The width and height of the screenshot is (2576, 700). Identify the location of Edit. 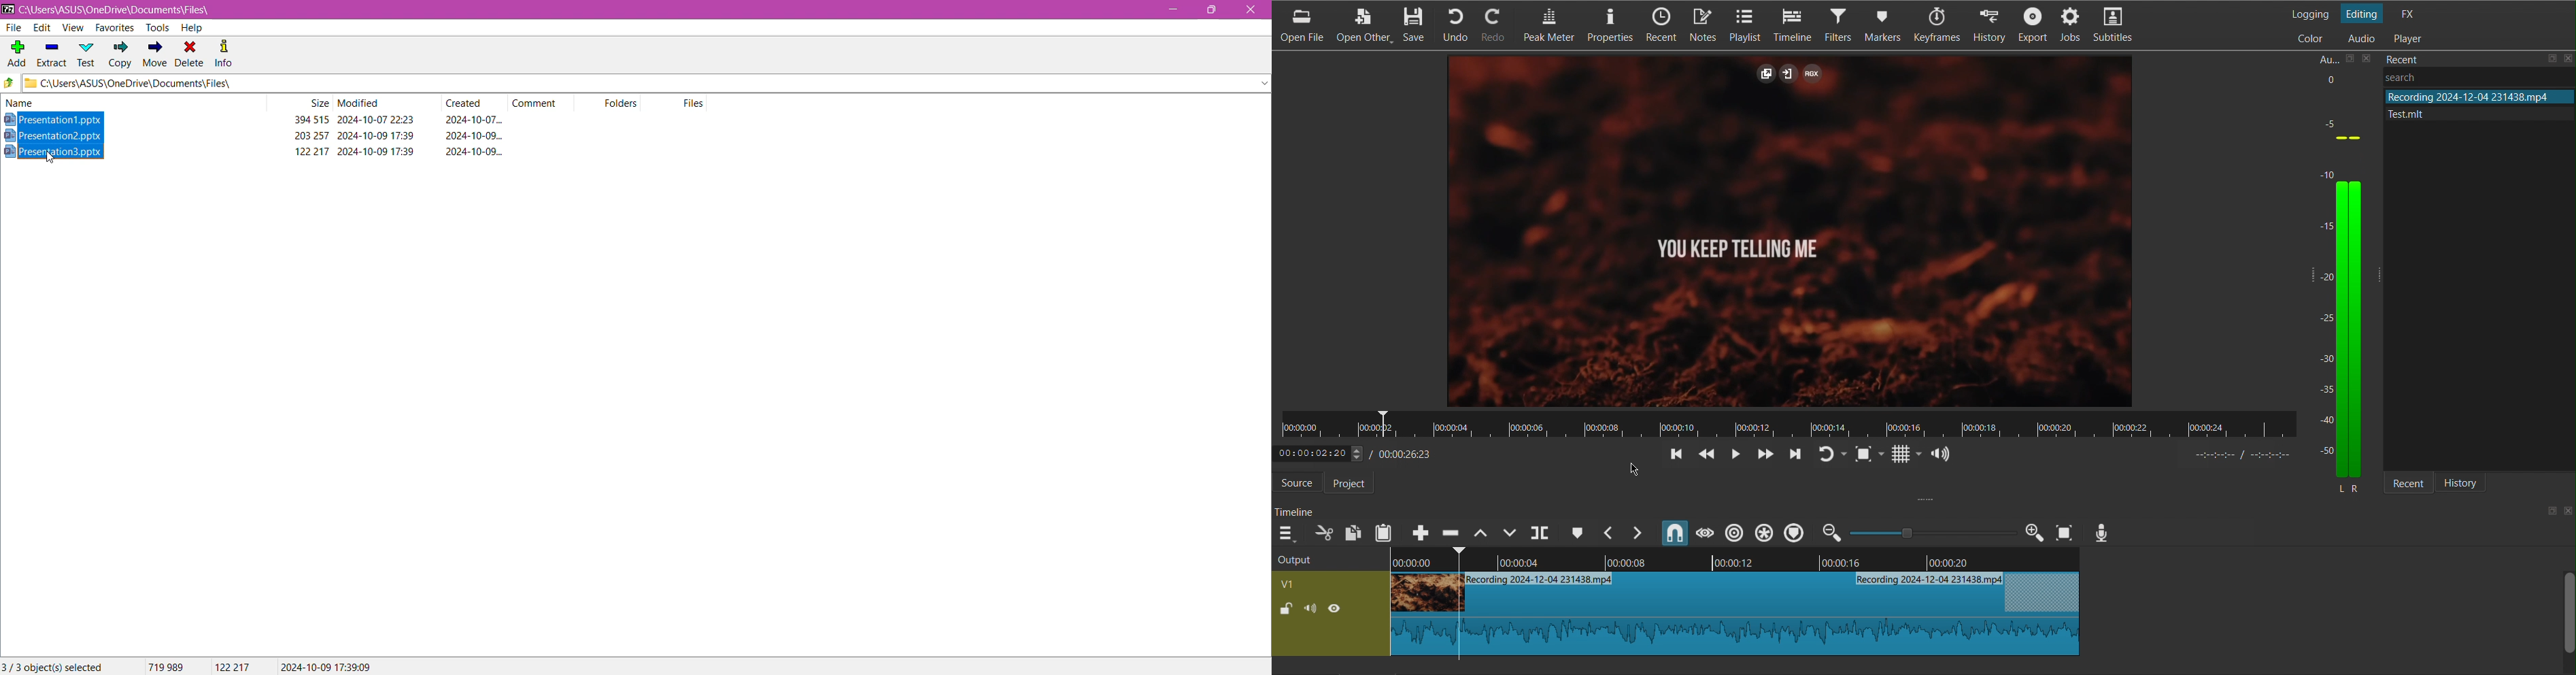
(41, 28).